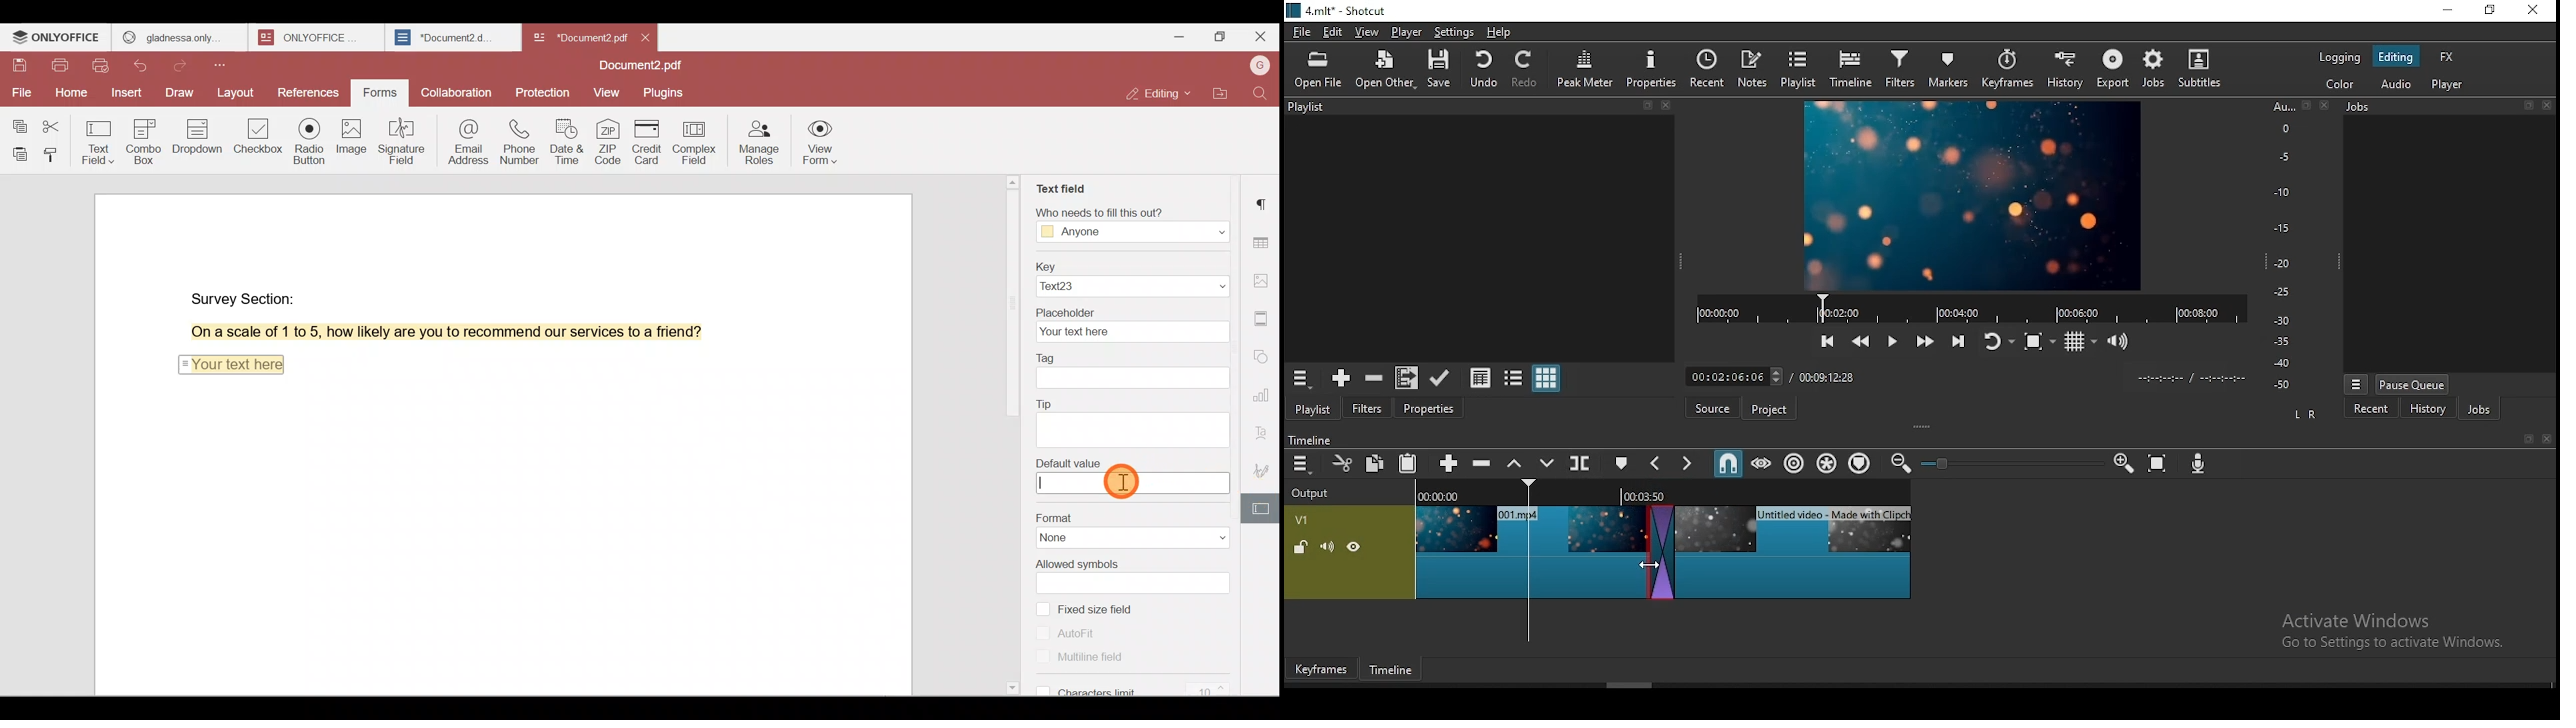 Image resolution: width=2576 pixels, height=728 pixels. What do you see at coordinates (147, 68) in the screenshot?
I see `Undo` at bounding box center [147, 68].